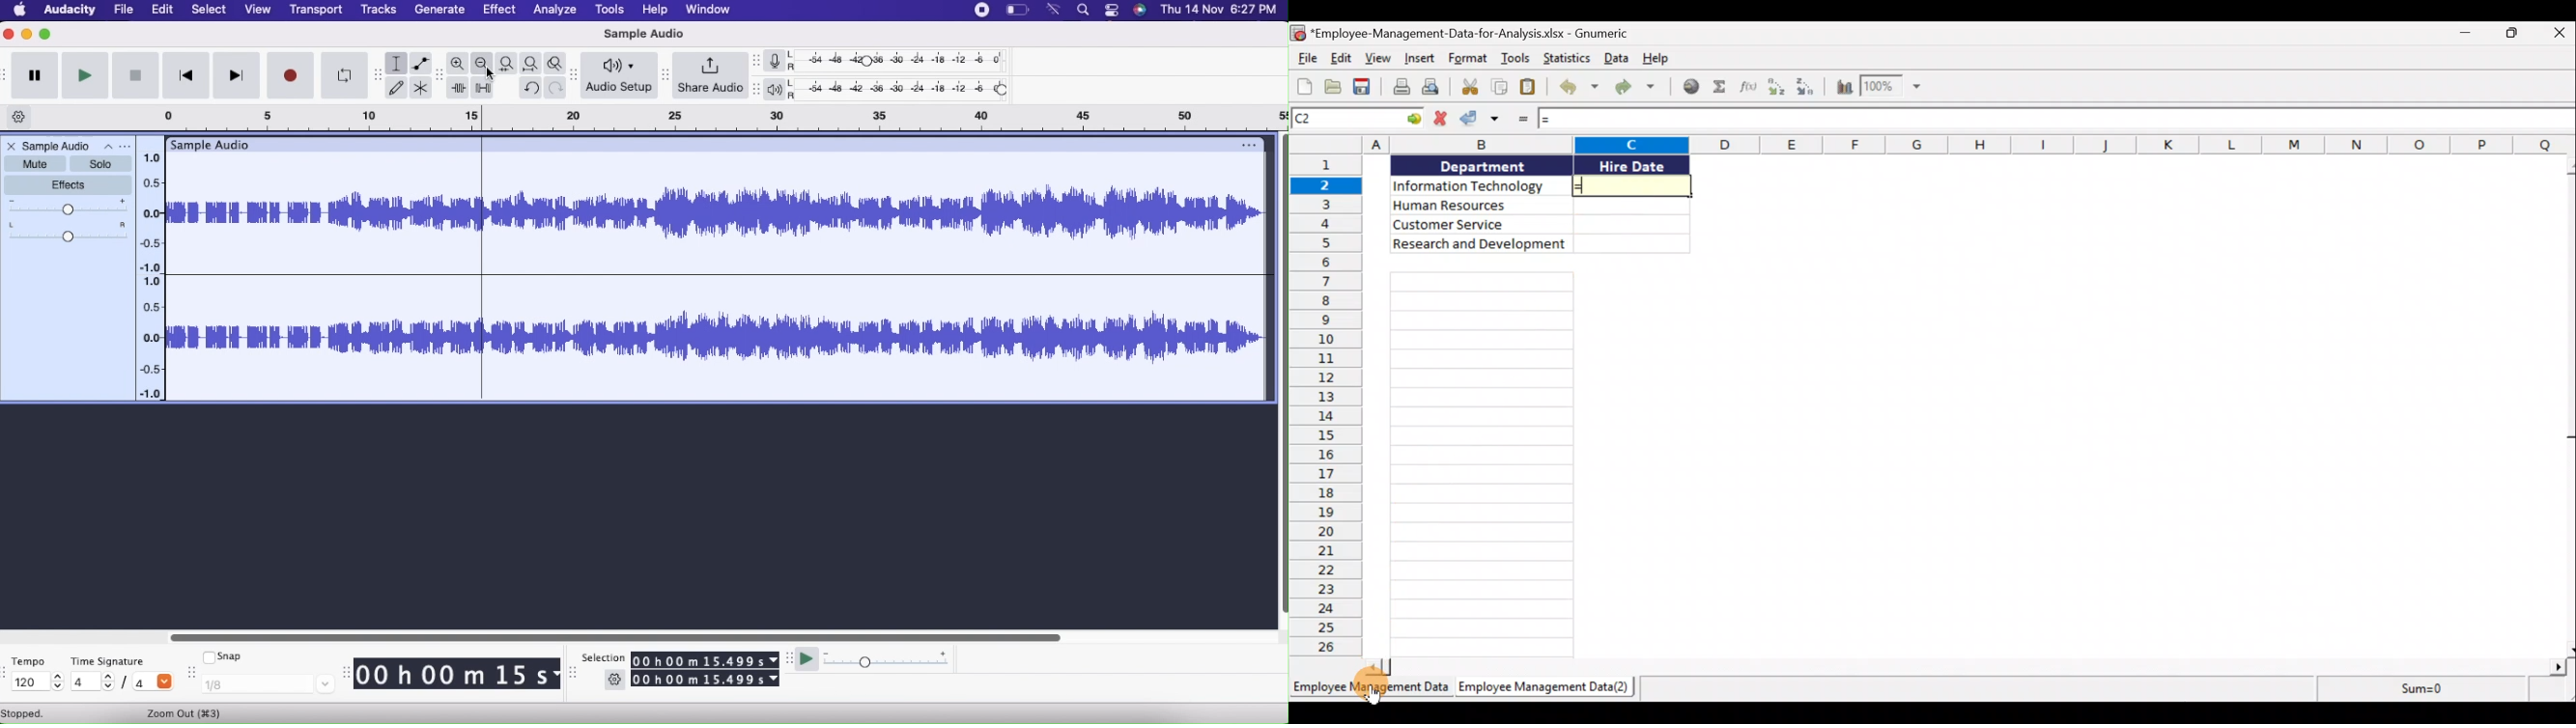 The image size is (2576, 728). I want to click on Gain Slider, so click(69, 209).